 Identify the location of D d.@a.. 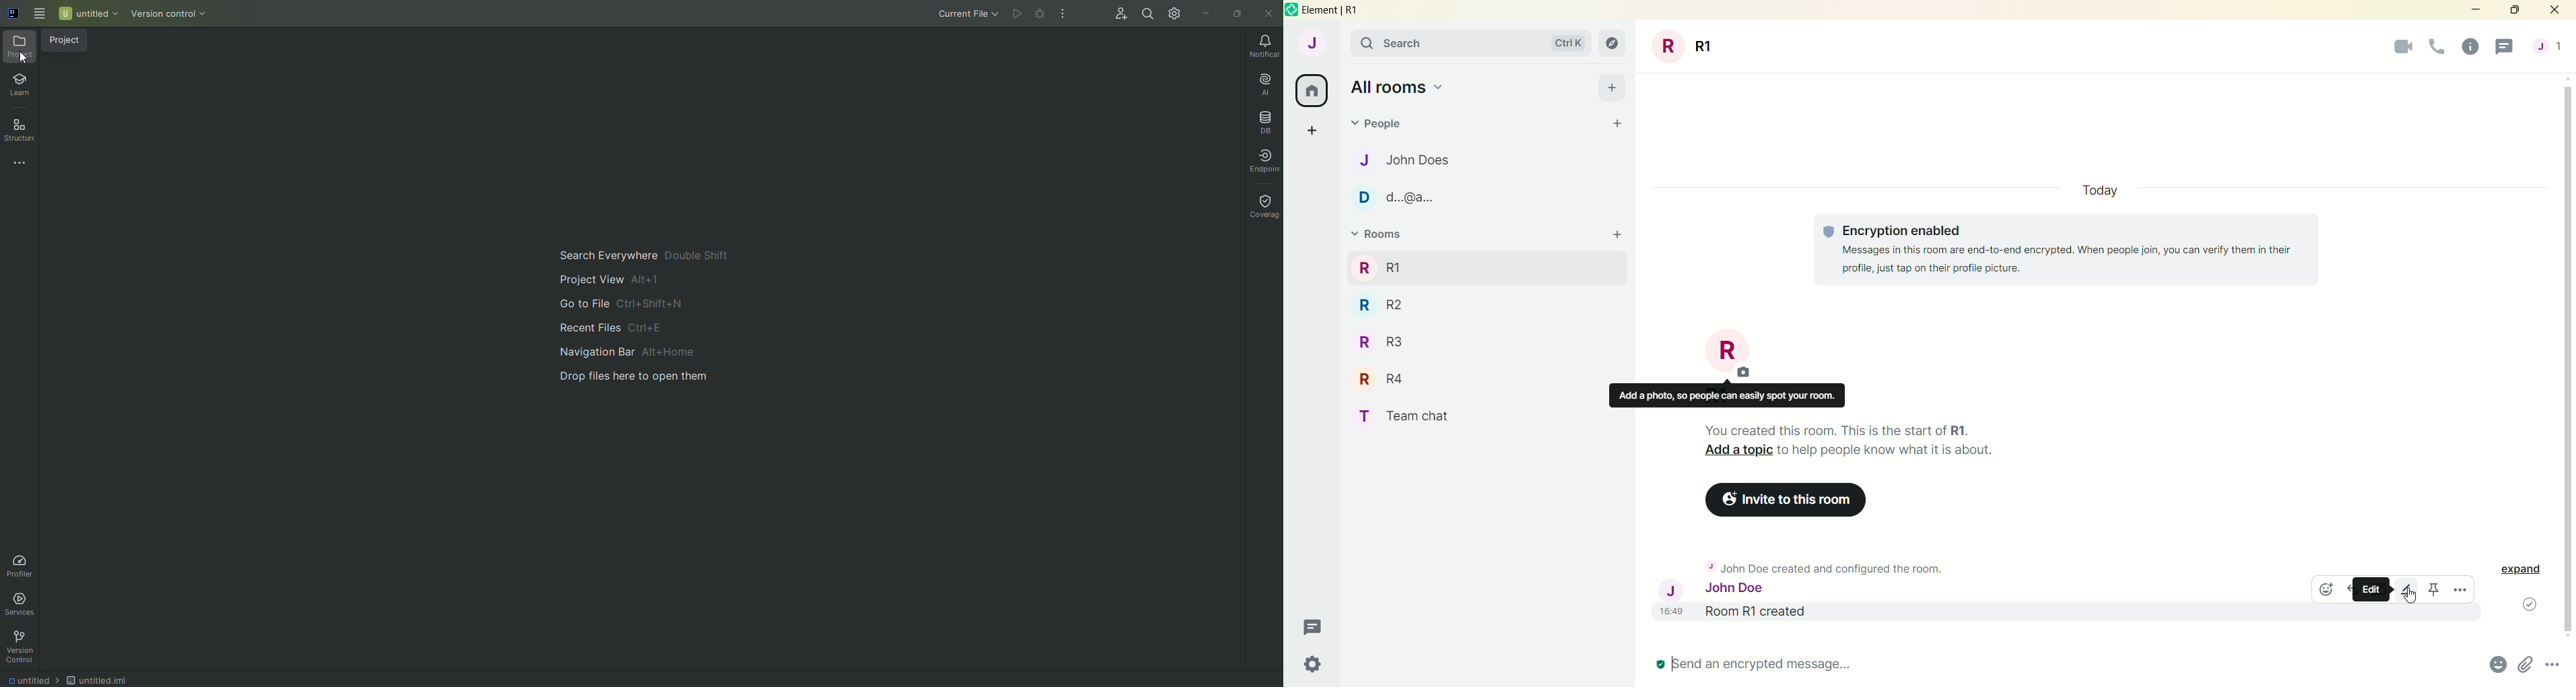
(1397, 197).